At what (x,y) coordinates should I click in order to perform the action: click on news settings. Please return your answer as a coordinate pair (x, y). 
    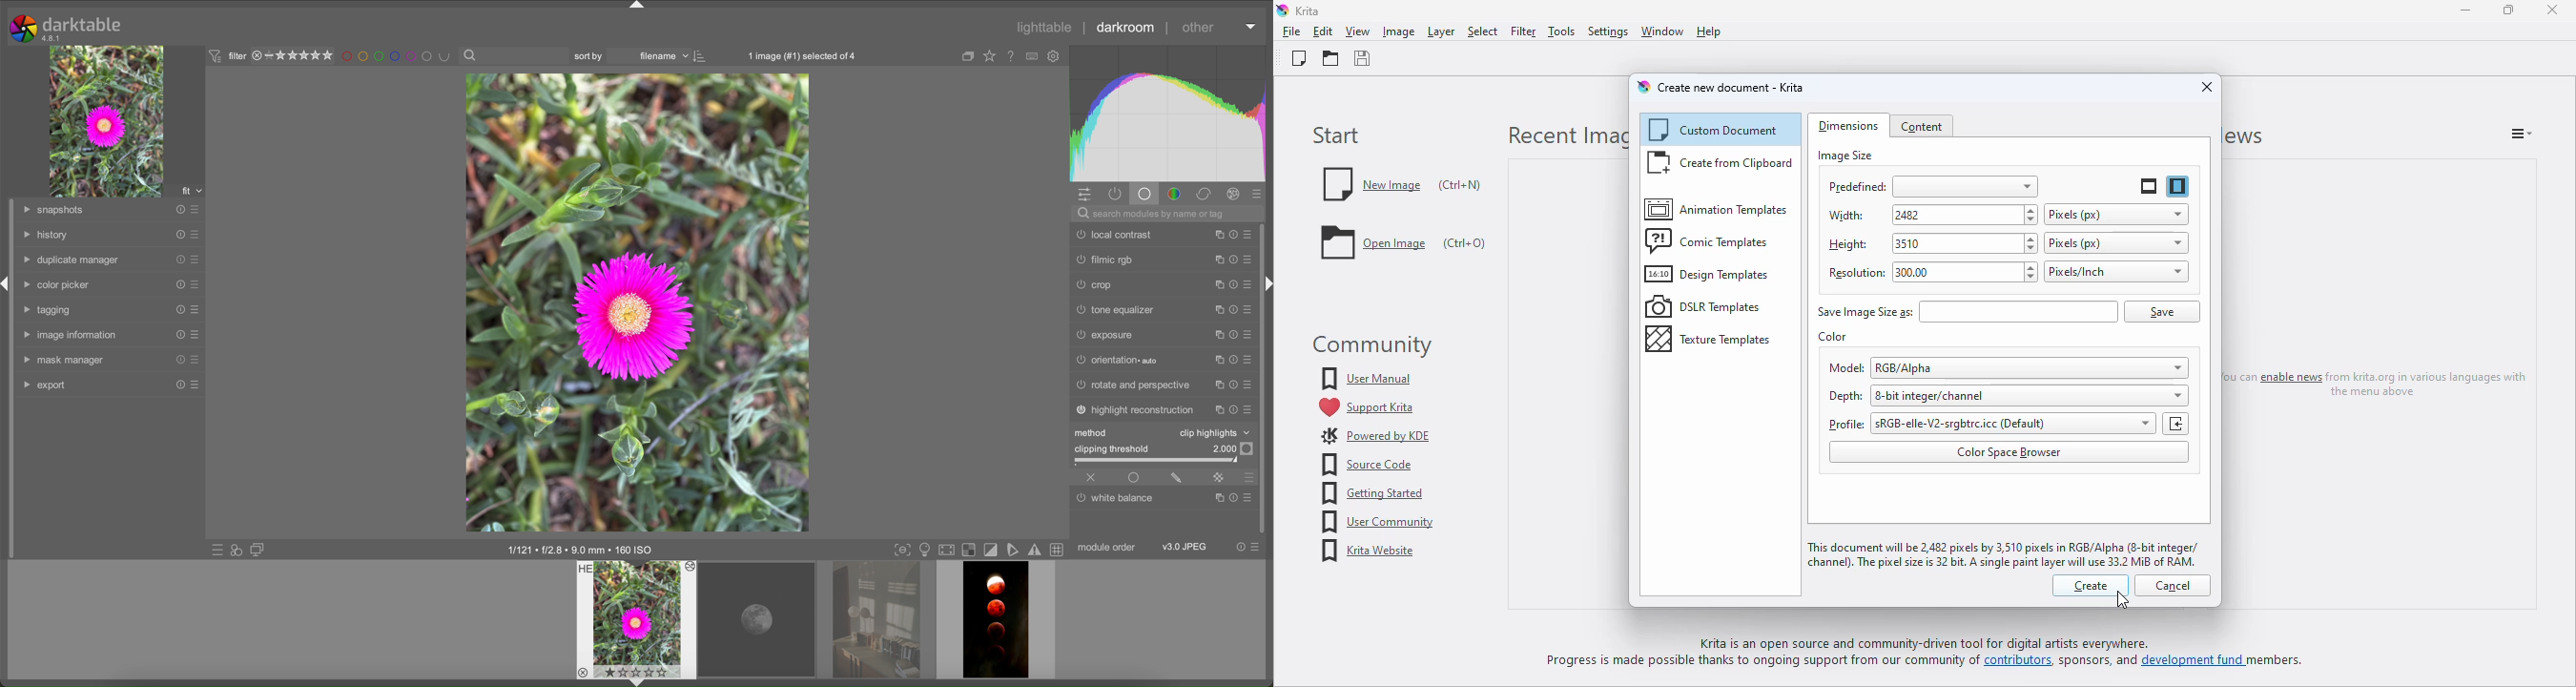
    Looking at the image, I should click on (2522, 133).